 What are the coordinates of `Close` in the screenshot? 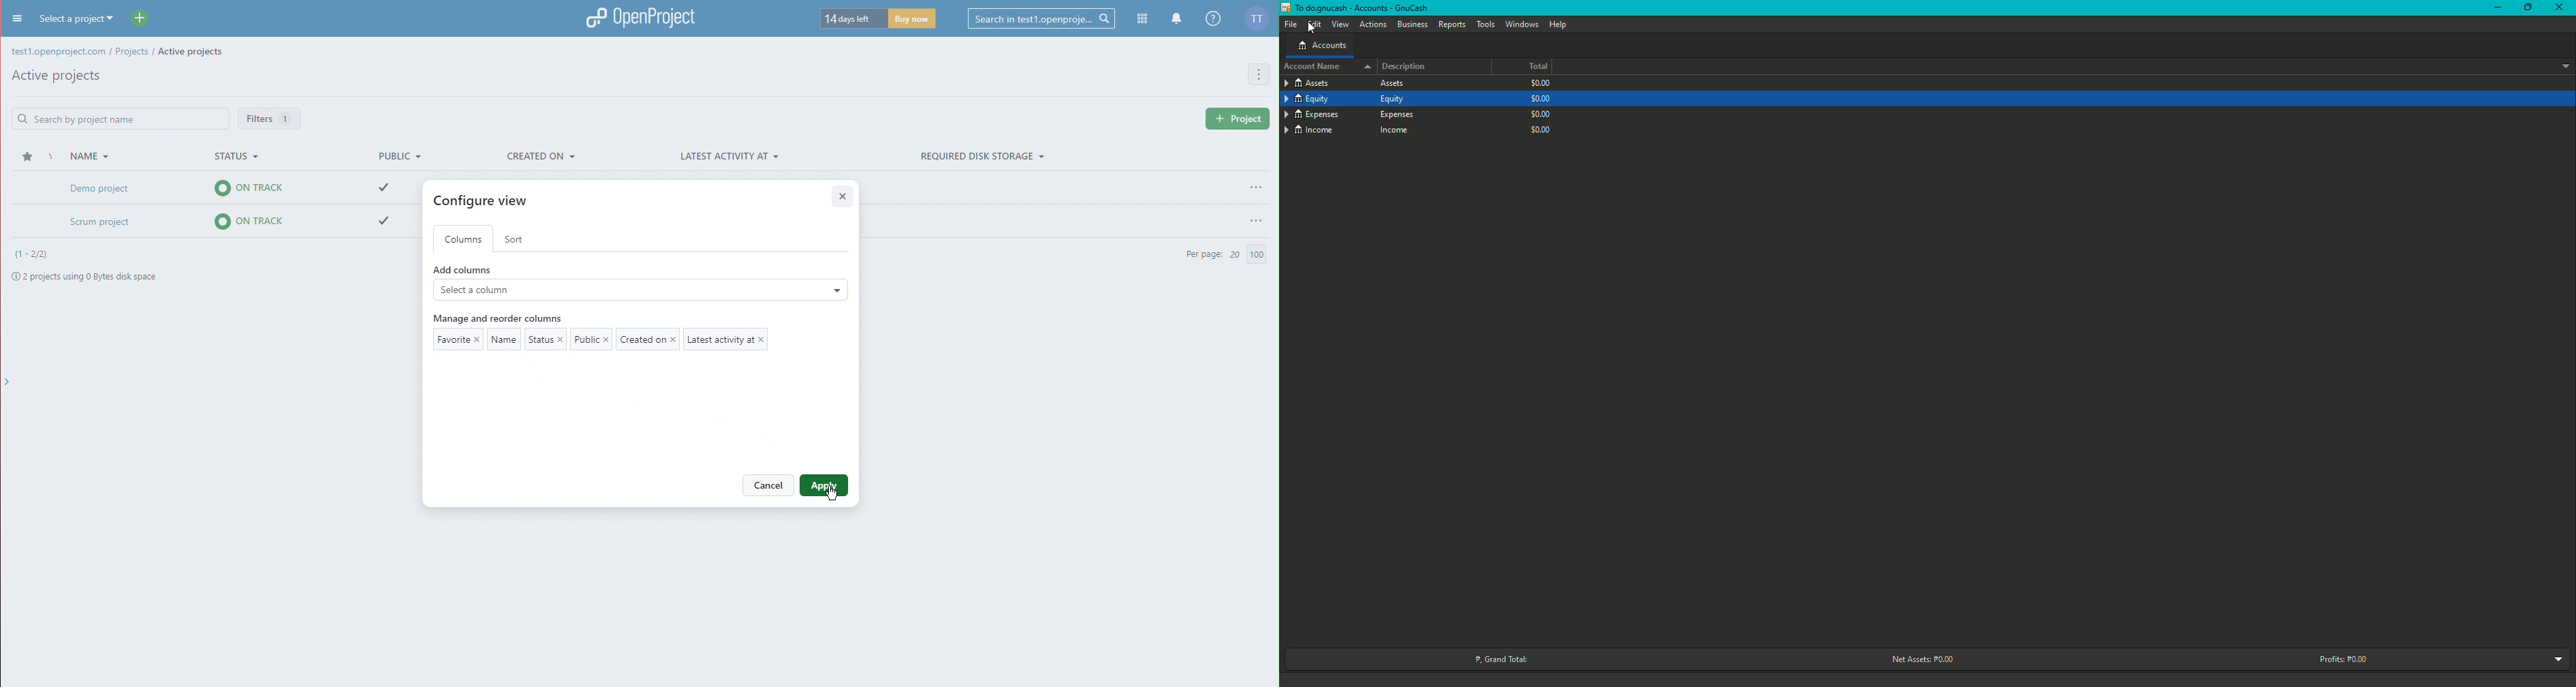 It's located at (2564, 7).